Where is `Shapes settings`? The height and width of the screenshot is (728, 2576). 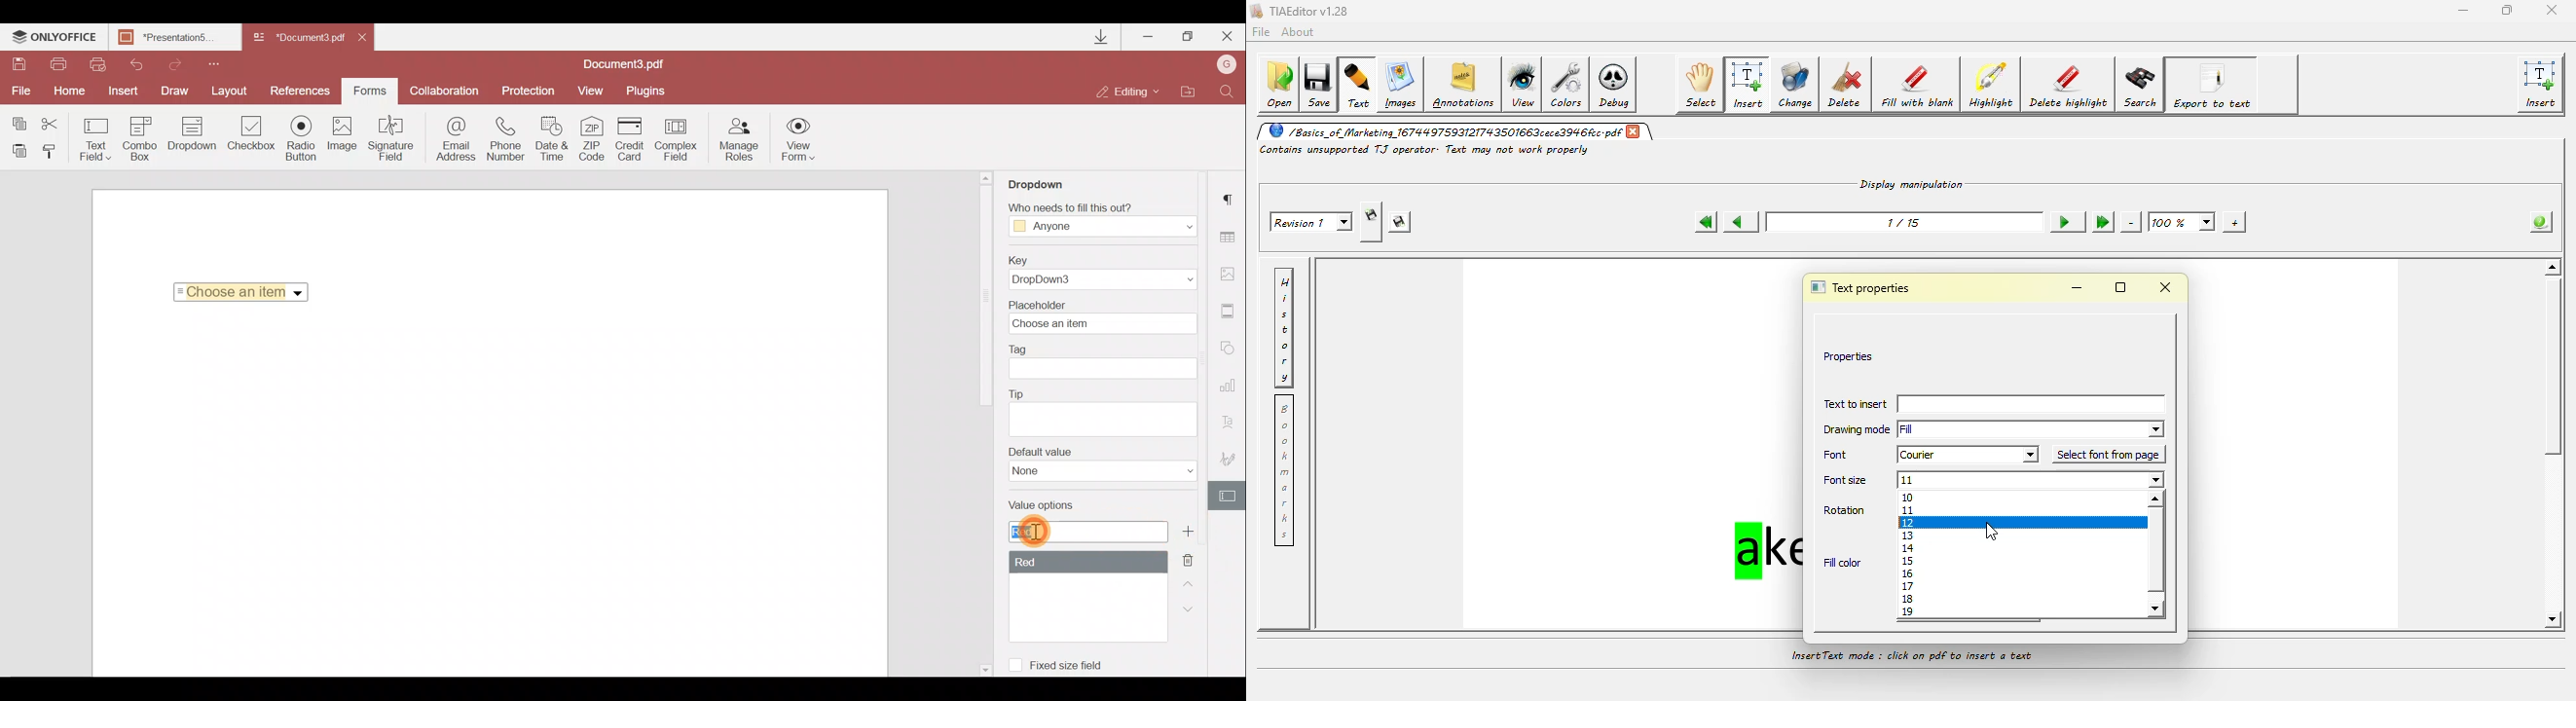 Shapes settings is located at coordinates (1231, 349).